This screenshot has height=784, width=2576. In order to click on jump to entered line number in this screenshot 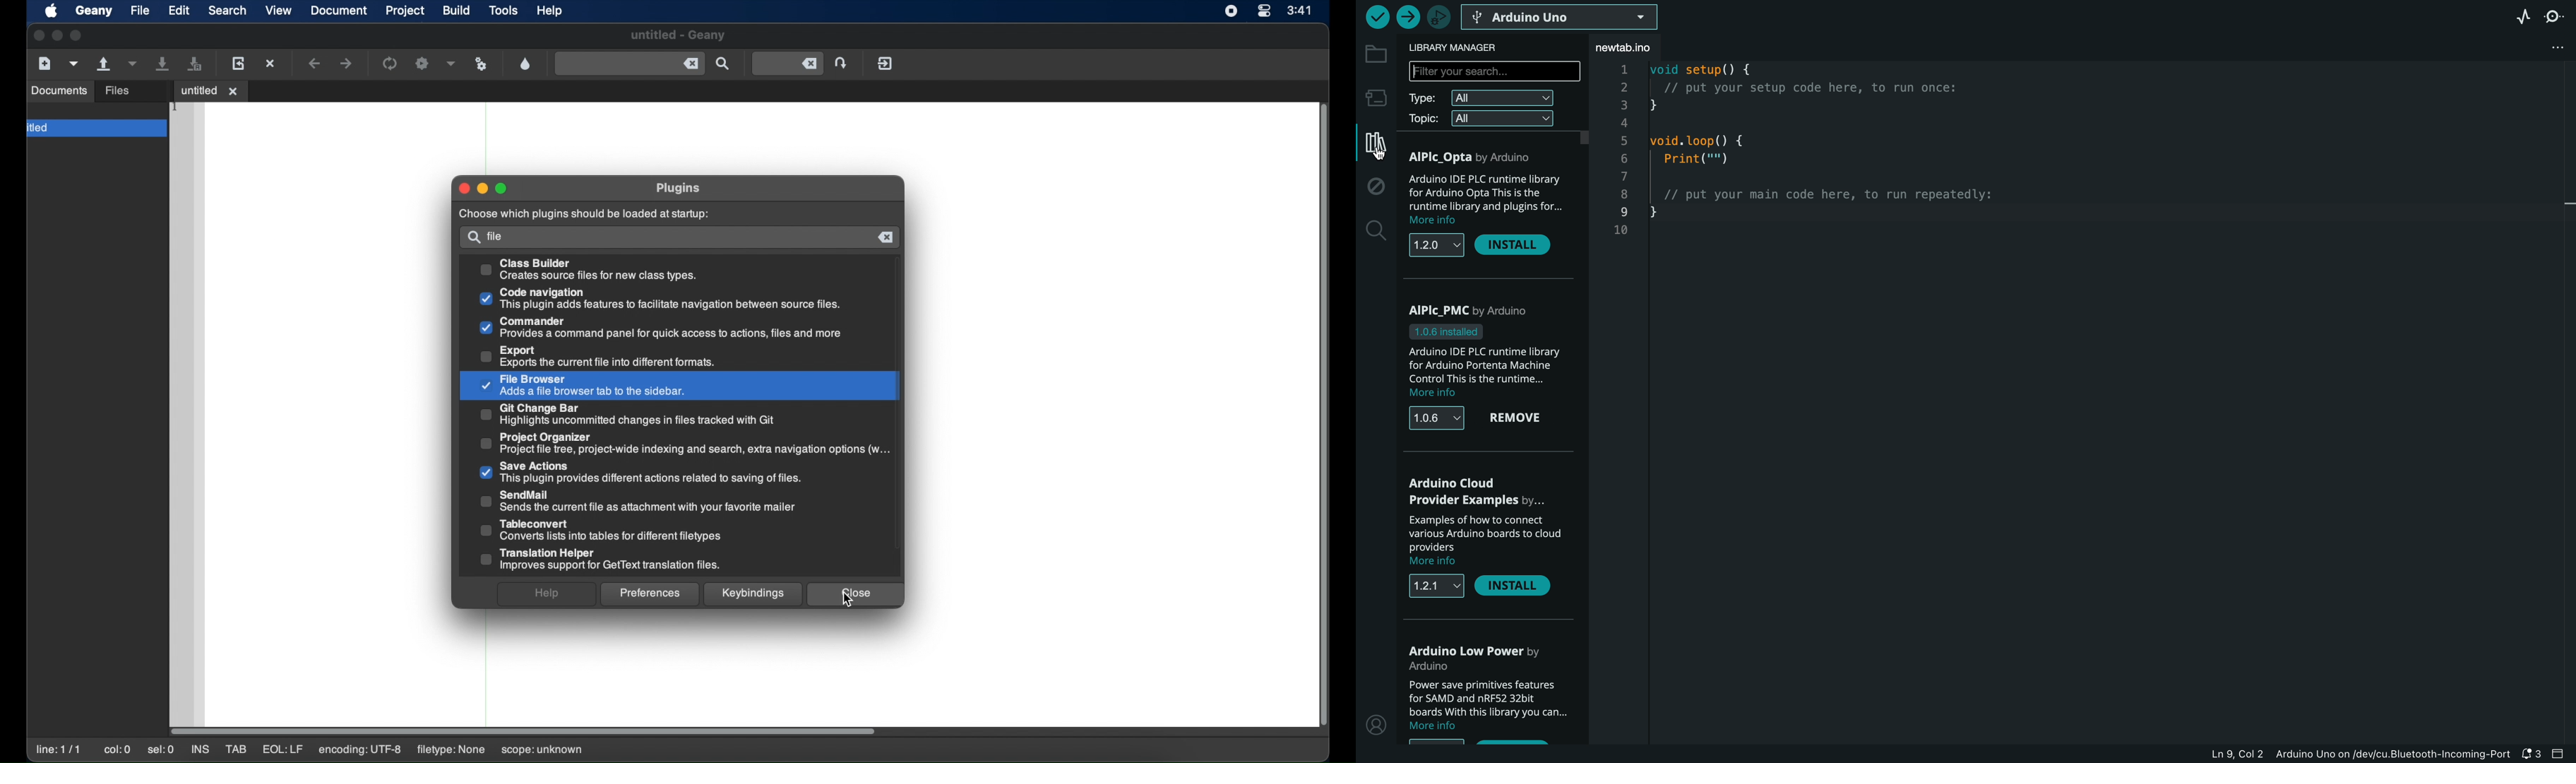, I will do `click(787, 64)`.